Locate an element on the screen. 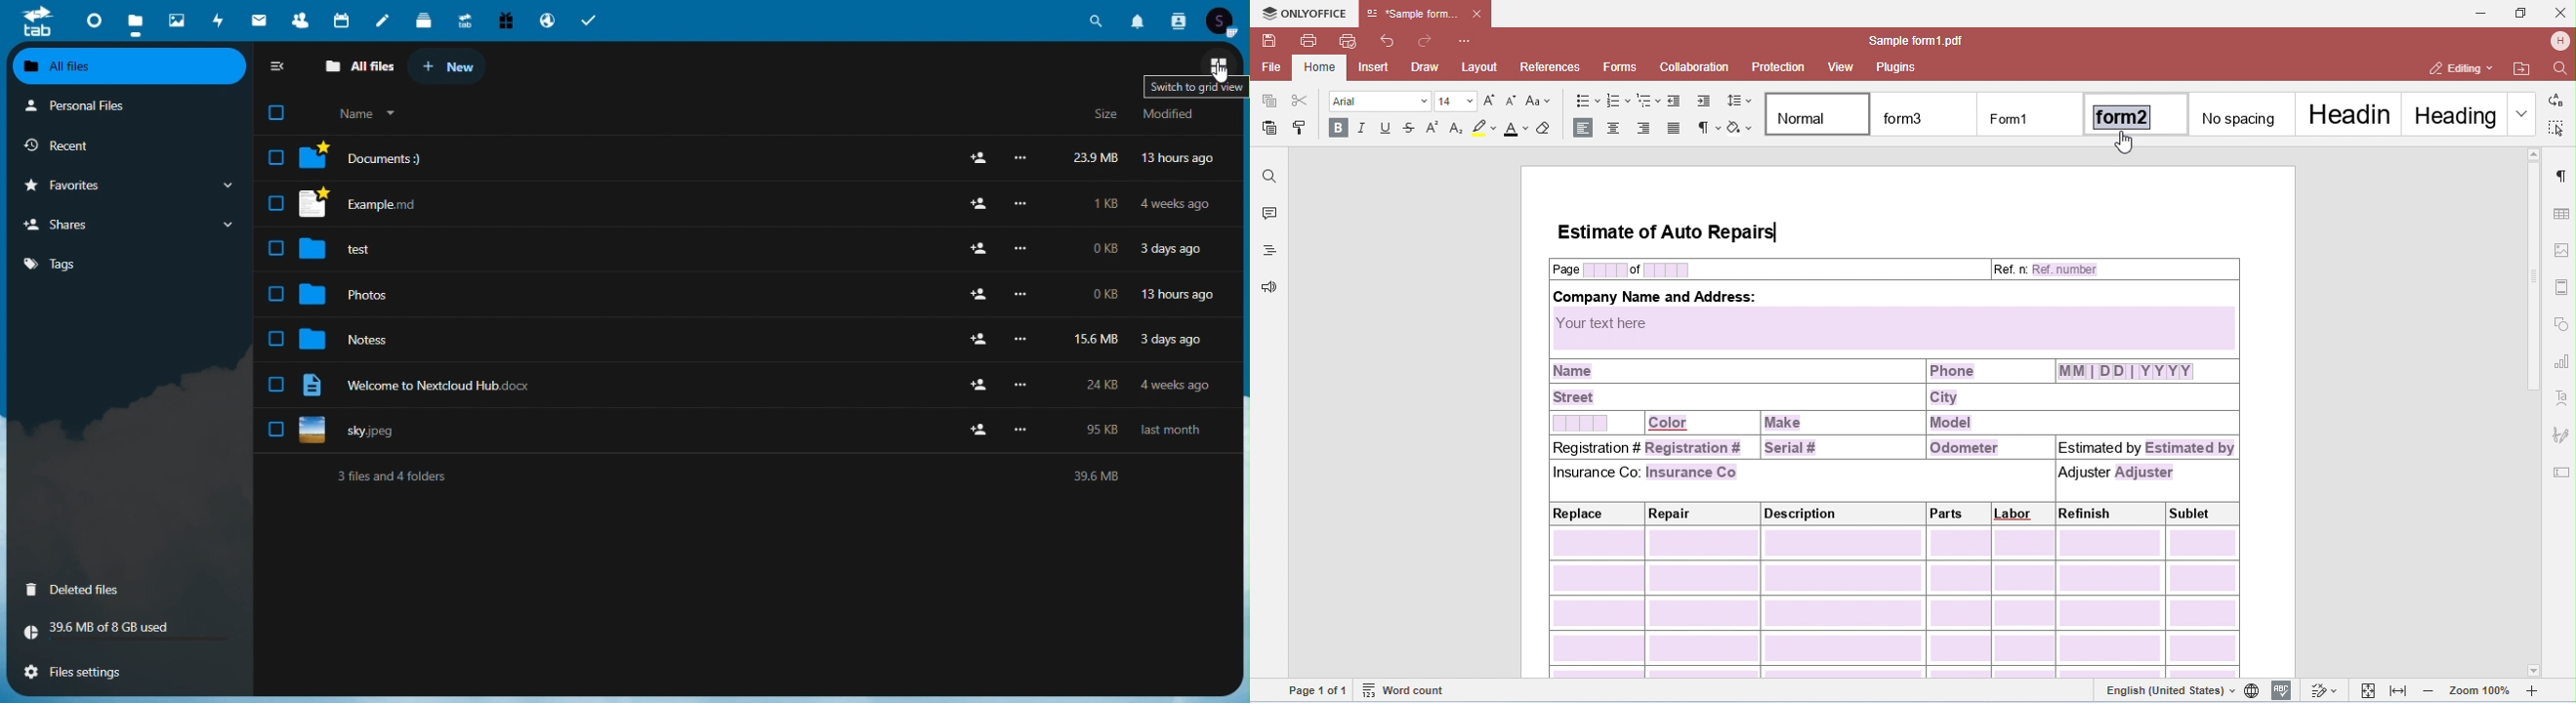 This screenshot has width=2576, height=728. checkbox is located at coordinates (273, 430).